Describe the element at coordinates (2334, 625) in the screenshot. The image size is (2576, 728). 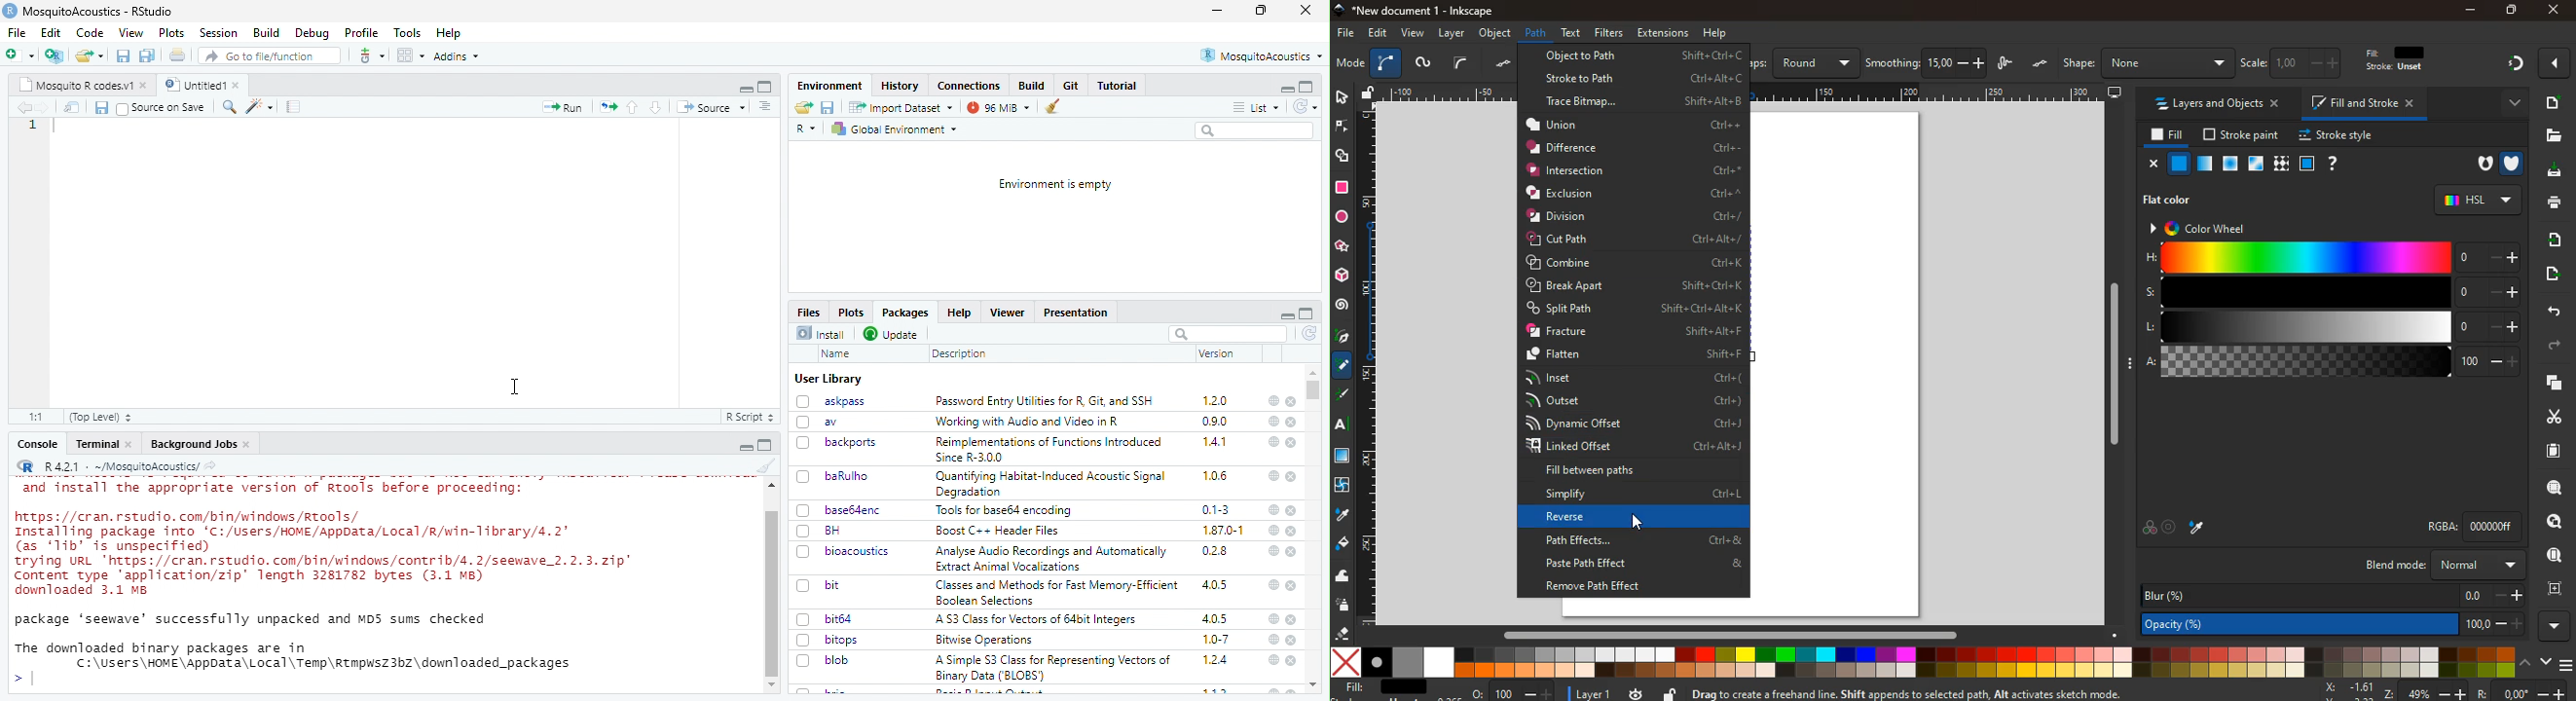
I see `opacity` at that location.